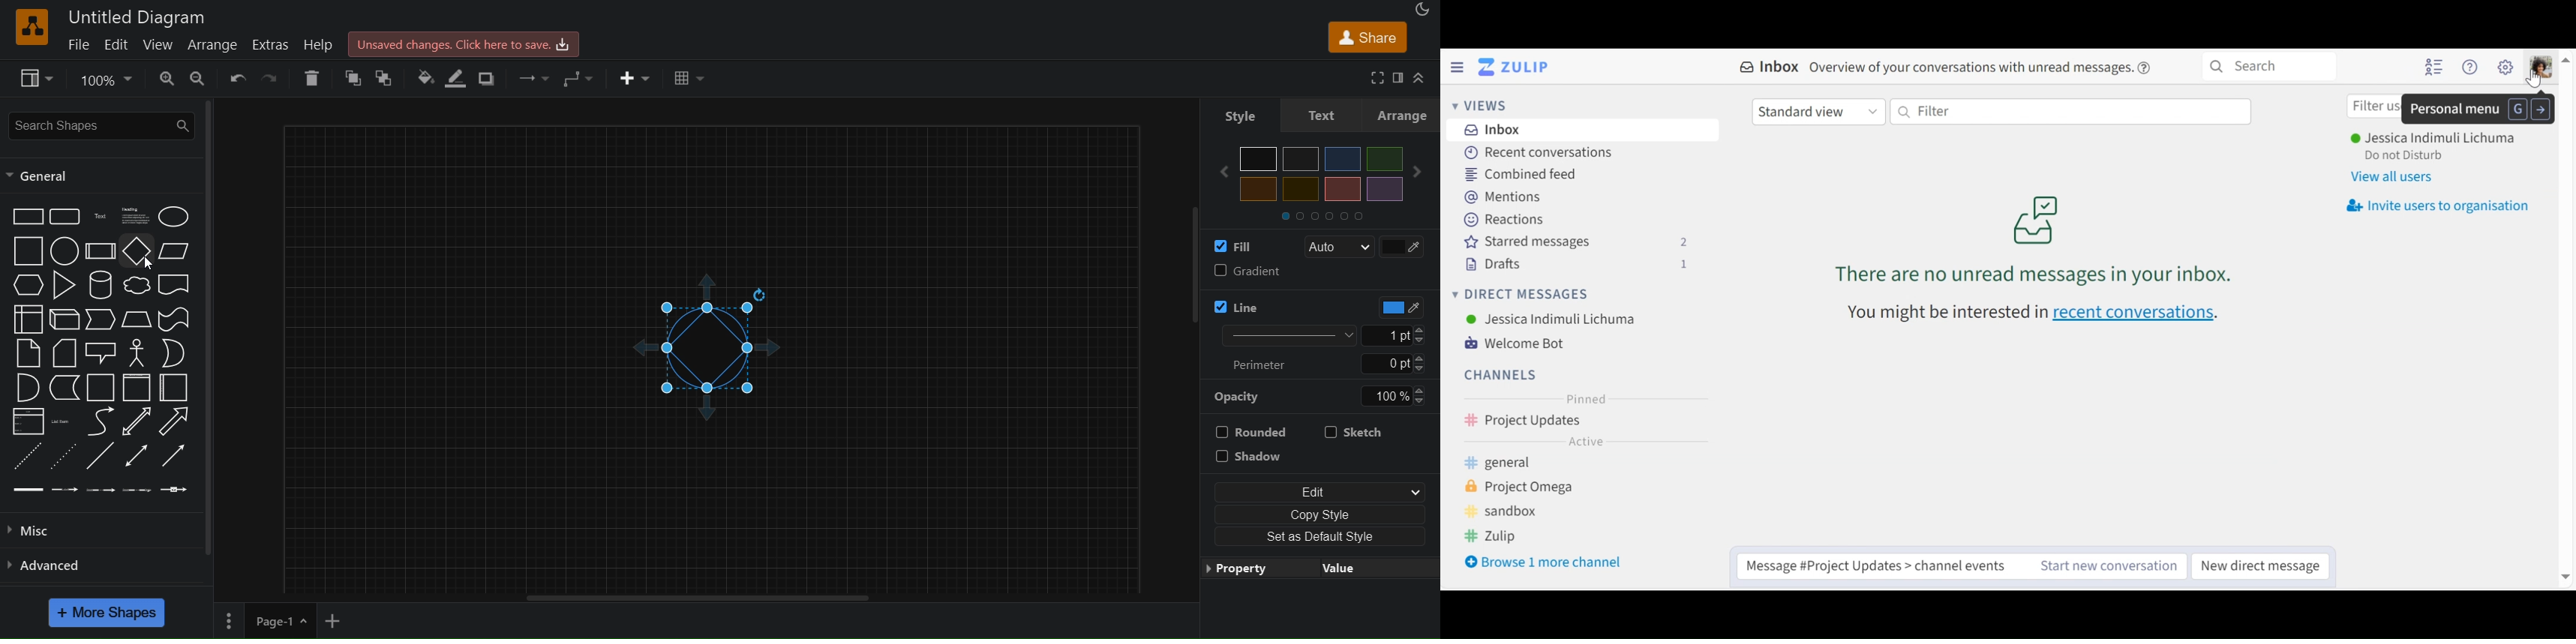  What do you see at coordinates (1498, 375) in the screenshot?
I see `Channels` at bounding box center [1498, 375].